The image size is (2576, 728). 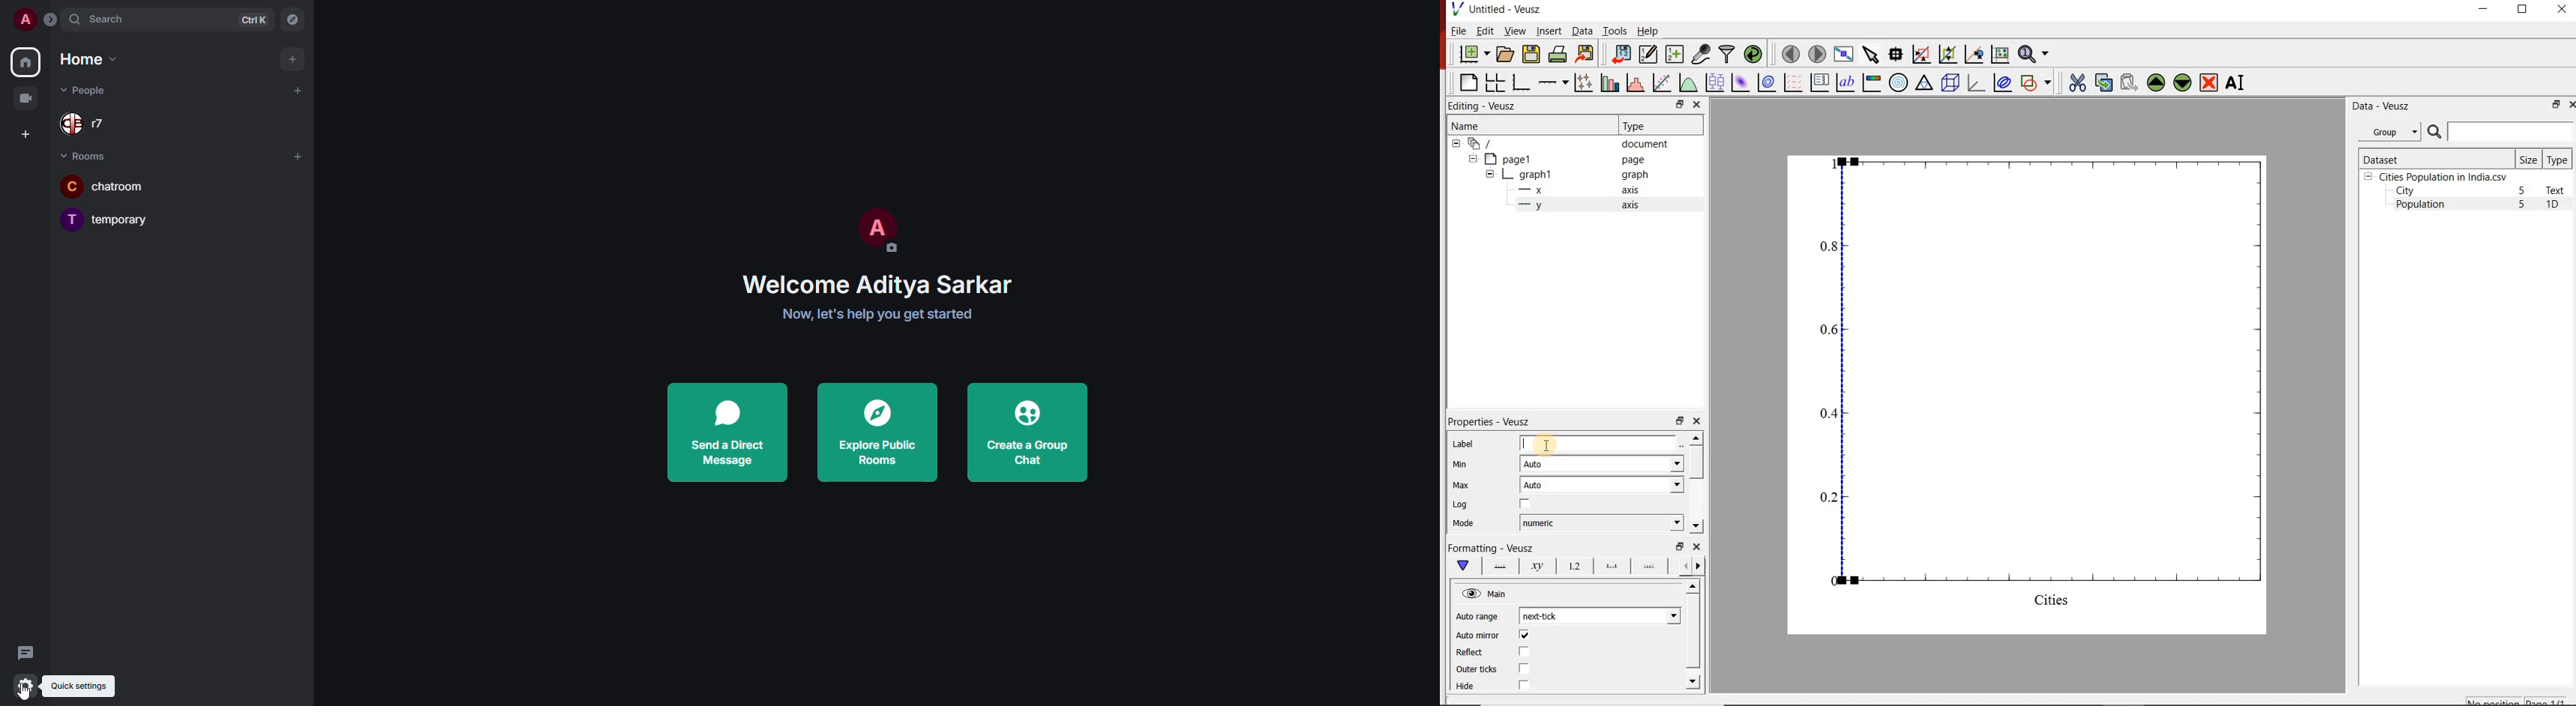 I want to click on scrollbar, so click(x=1696, y=483).